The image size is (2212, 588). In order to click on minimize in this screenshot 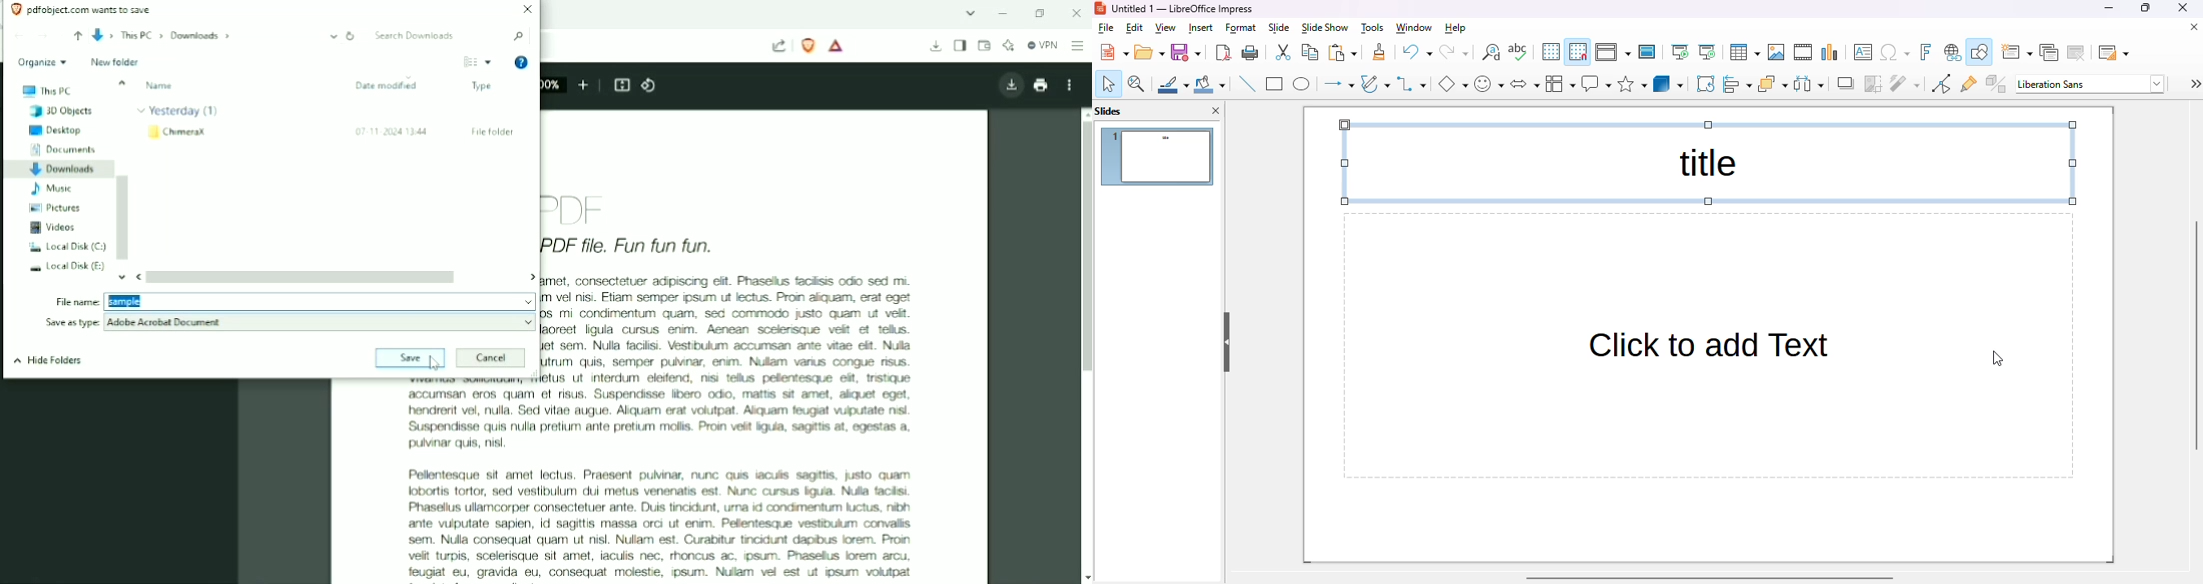, I will do `click(2110, 8)`.